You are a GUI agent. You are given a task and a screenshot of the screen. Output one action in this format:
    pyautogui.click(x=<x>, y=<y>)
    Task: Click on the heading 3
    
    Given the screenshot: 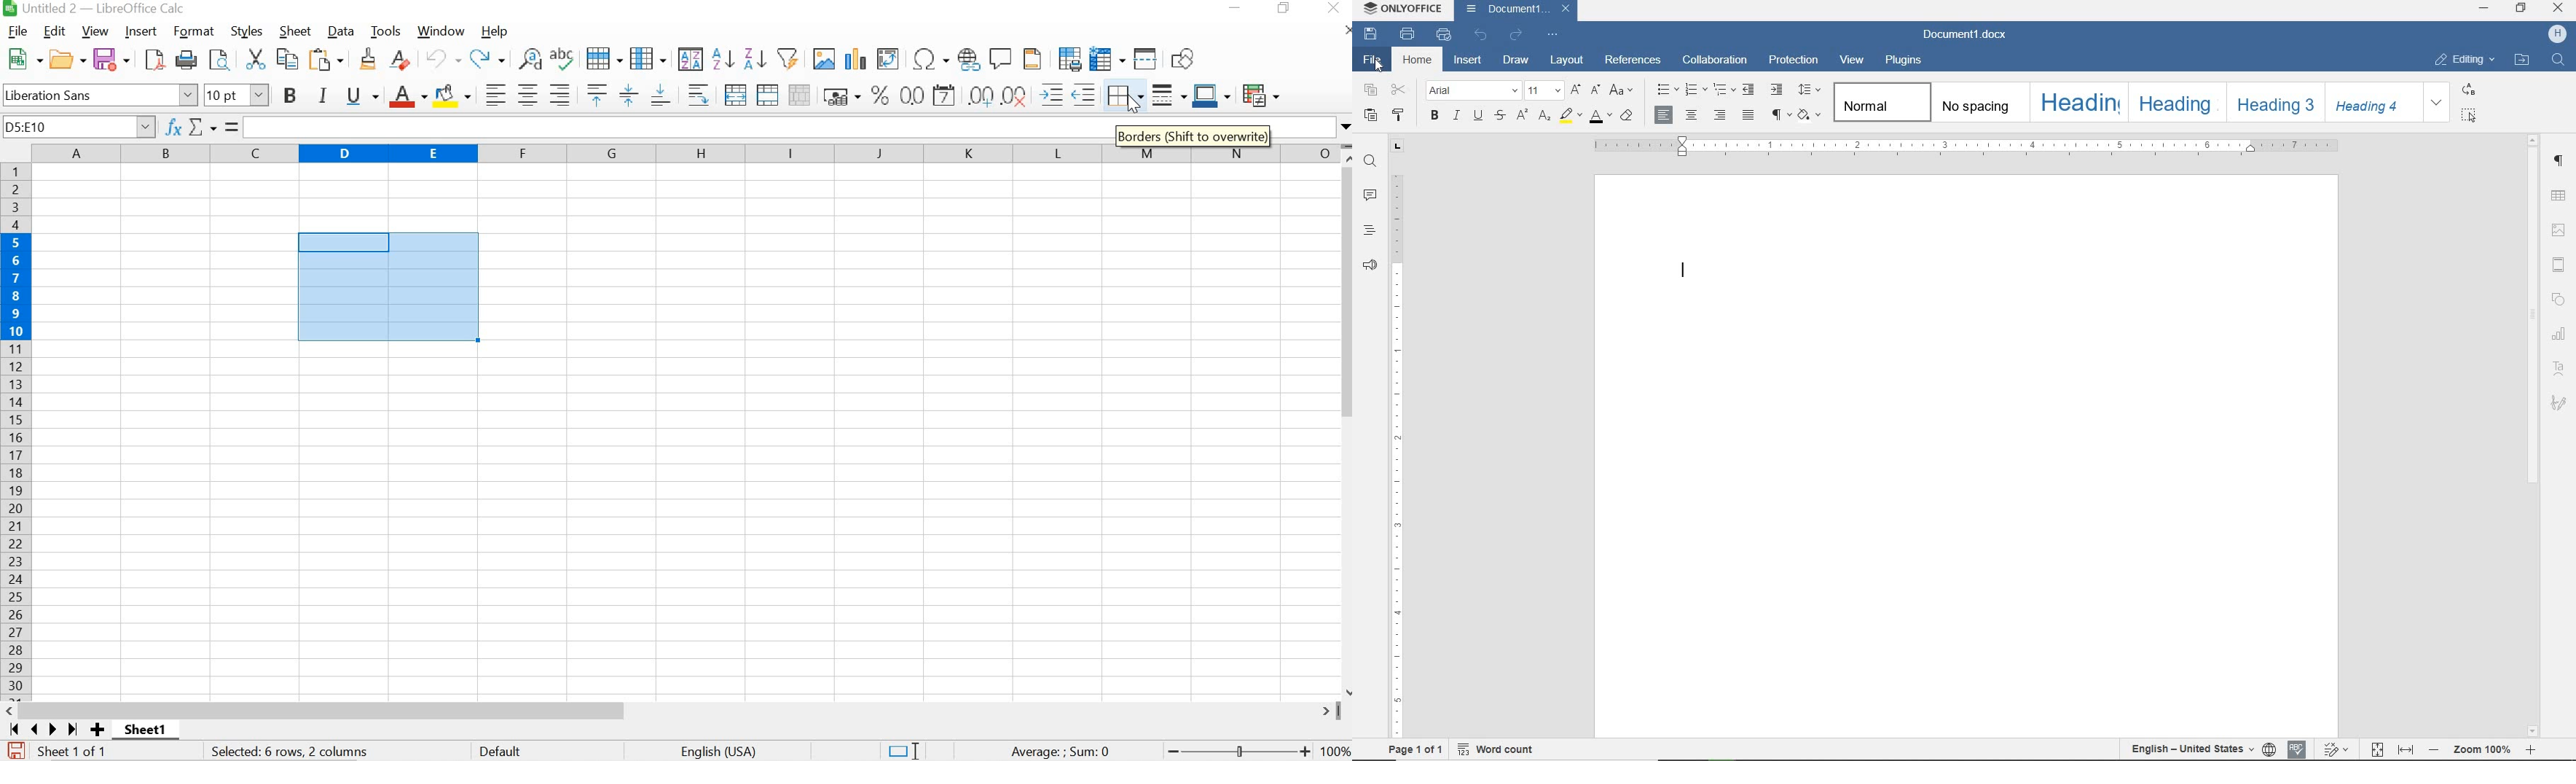 What is the action you would take?
    pyautogui.click(x=2274, y=101)
    